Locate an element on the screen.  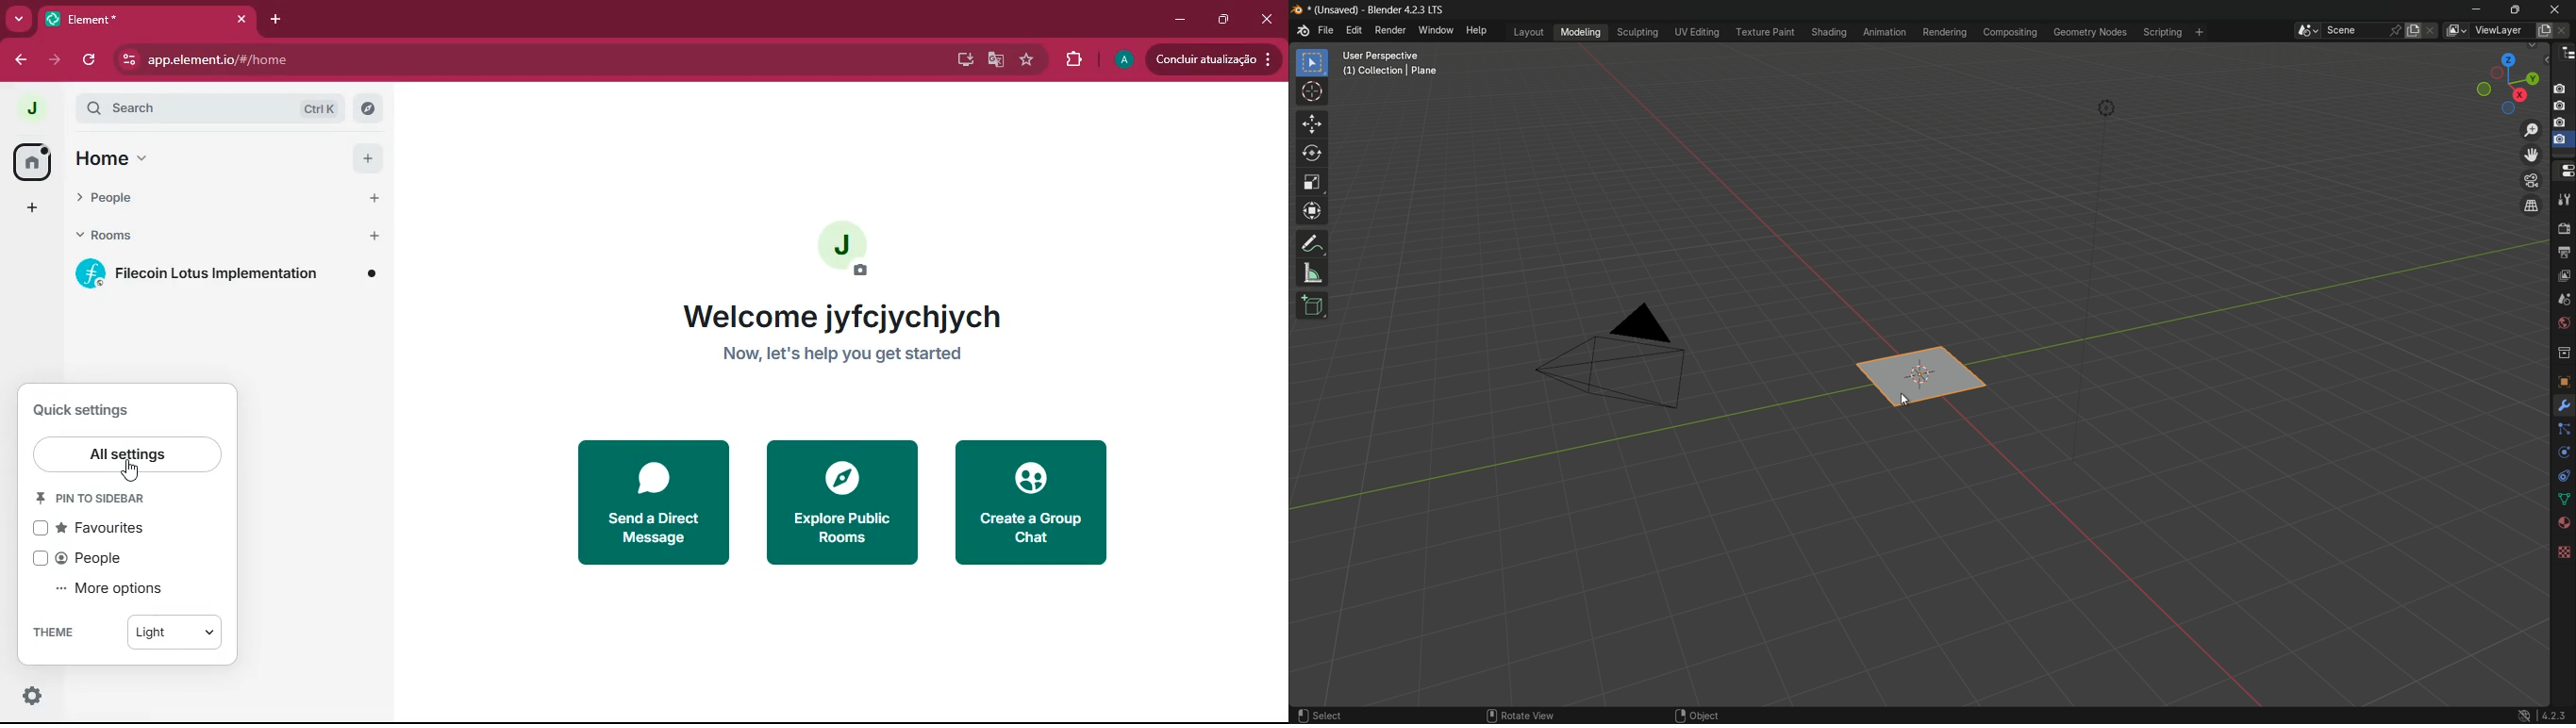
browse scenes is located at coordinates (2299, 29).